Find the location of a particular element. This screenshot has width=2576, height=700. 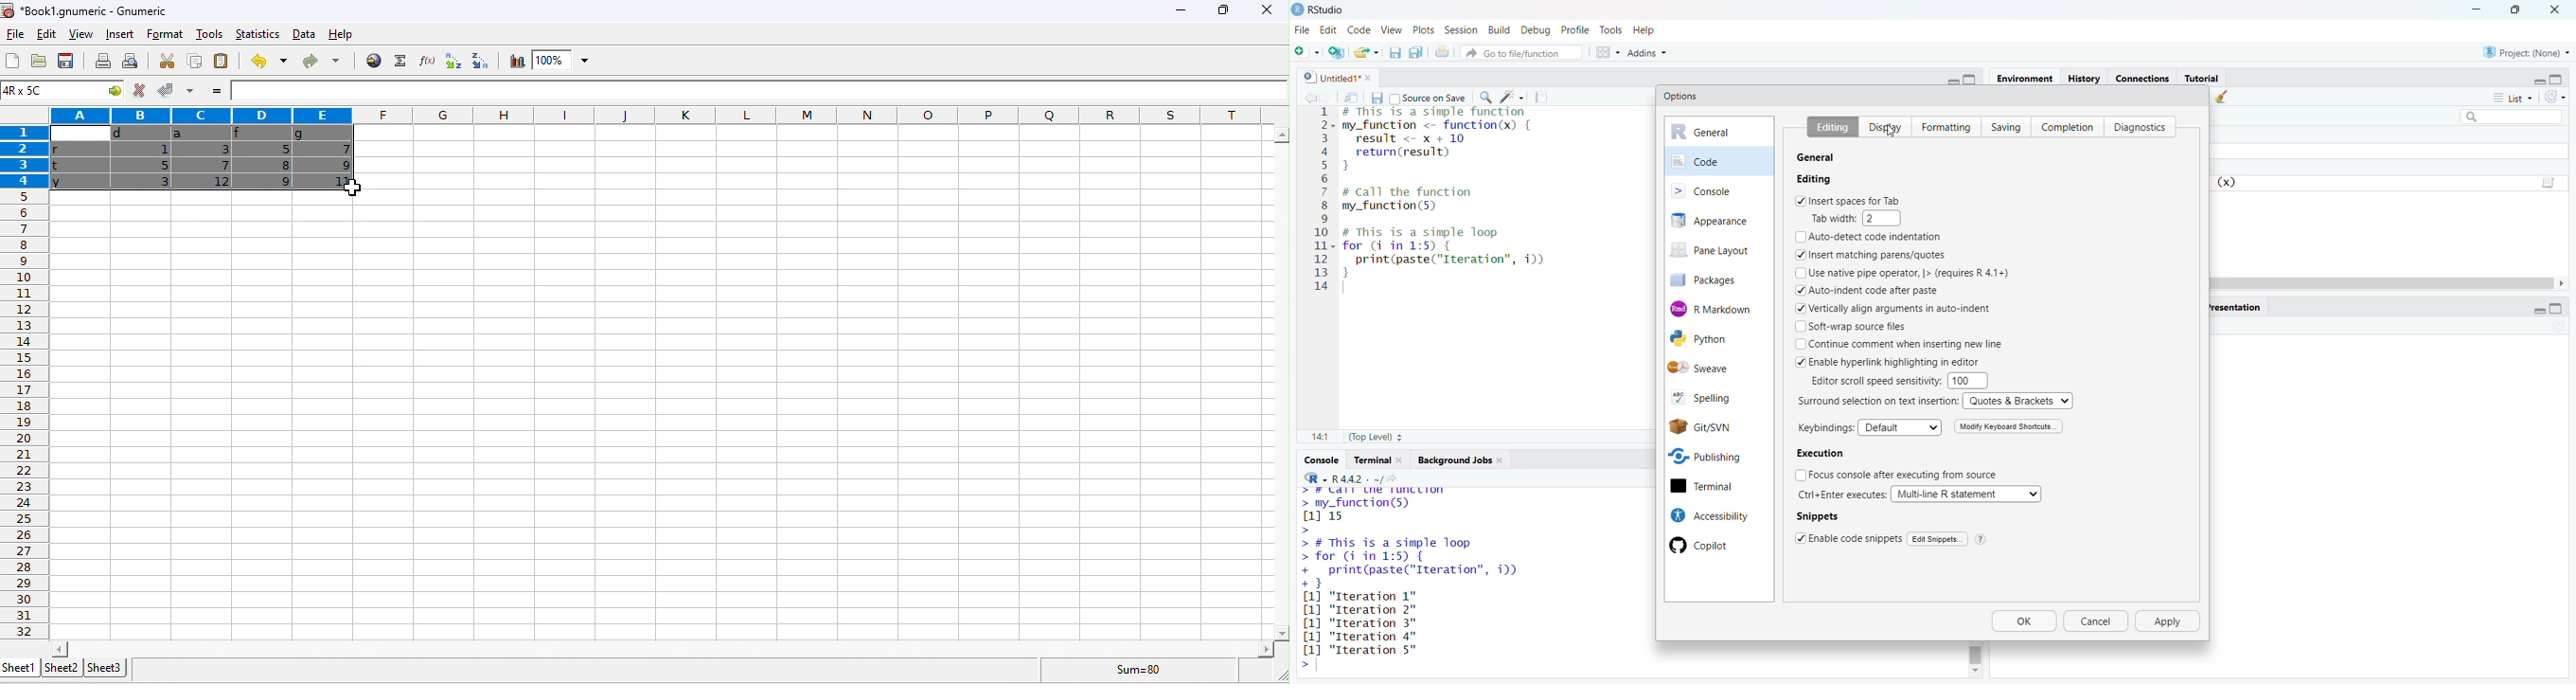

(Top Level) is located at coordinates (1374, 439).